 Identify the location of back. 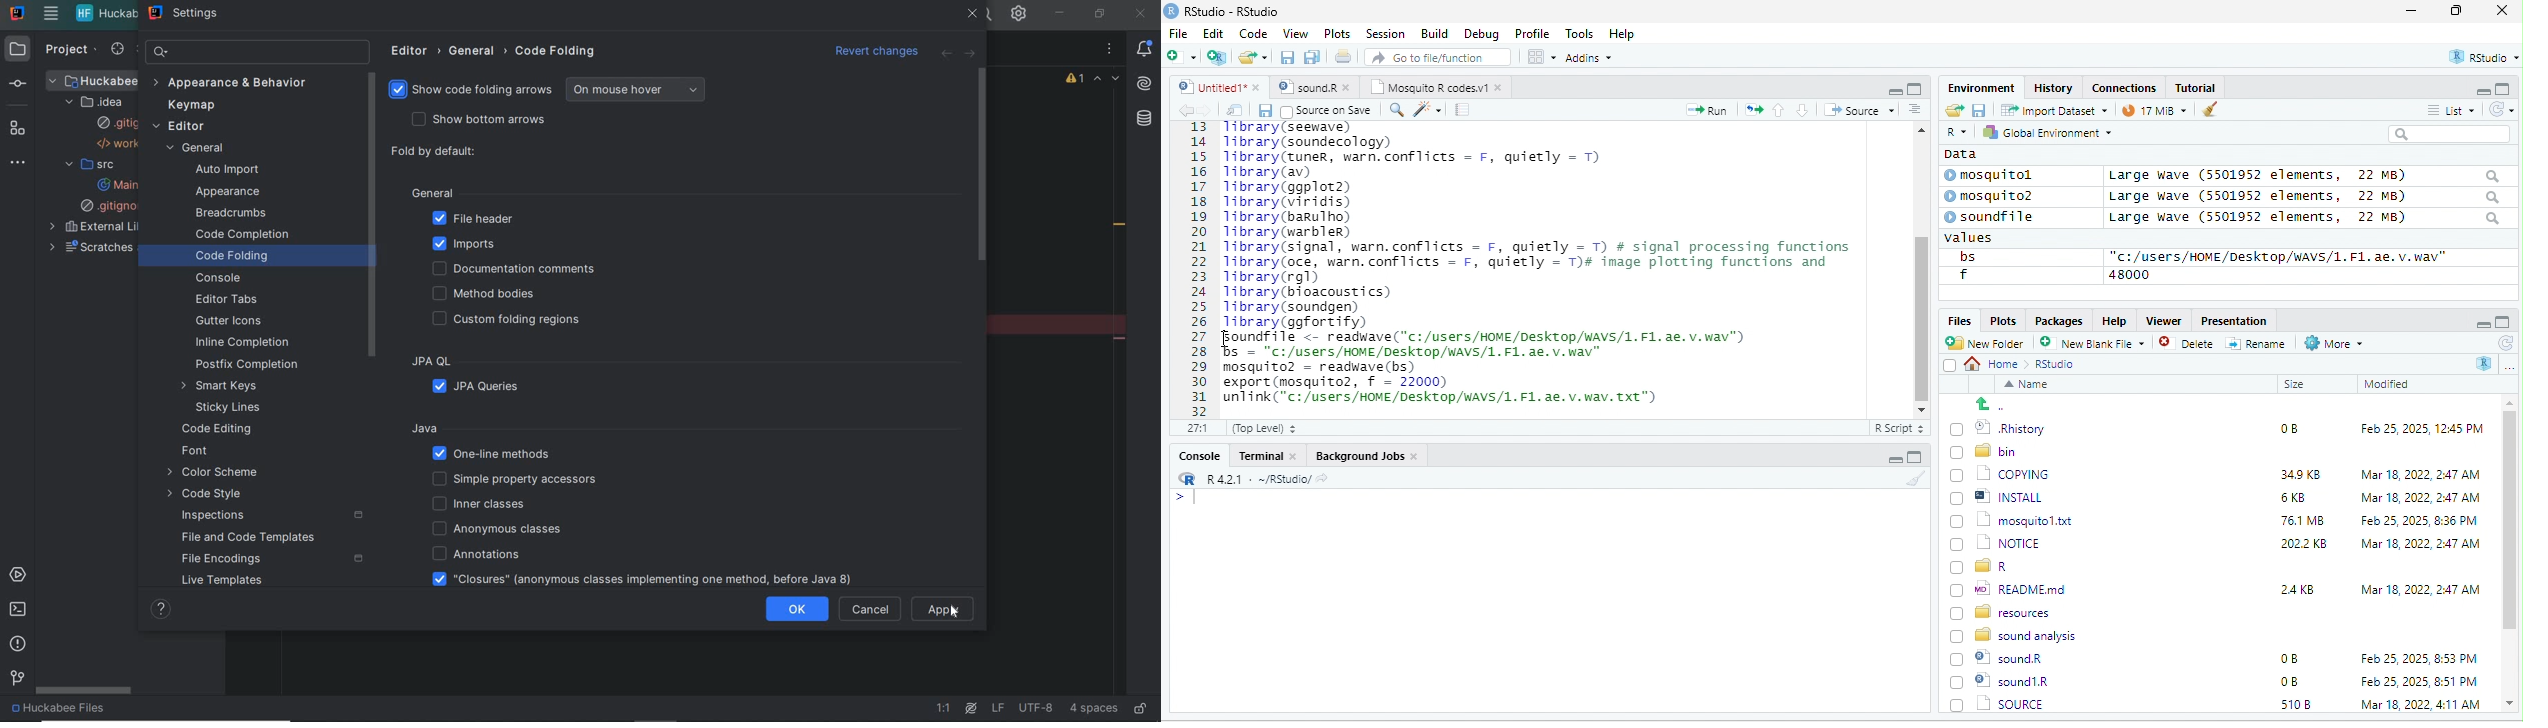
(1189, 111).